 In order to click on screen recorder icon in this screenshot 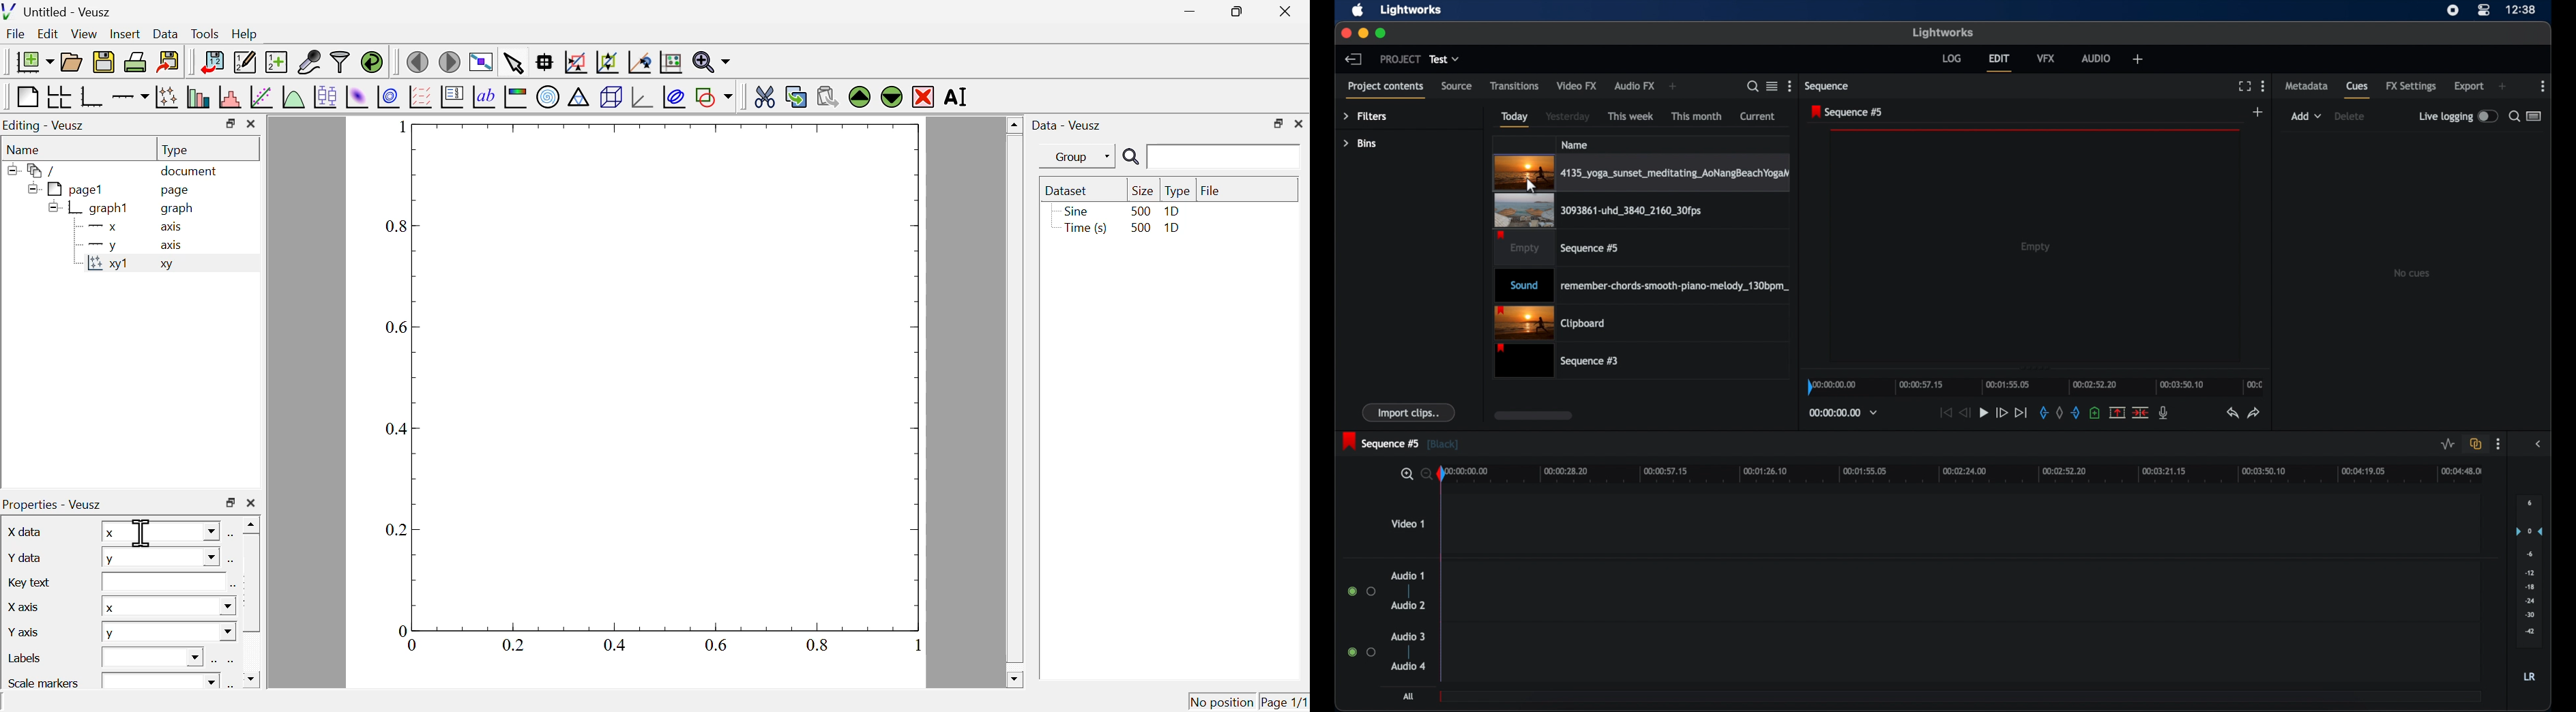, I will do `click(2452, 11)`.